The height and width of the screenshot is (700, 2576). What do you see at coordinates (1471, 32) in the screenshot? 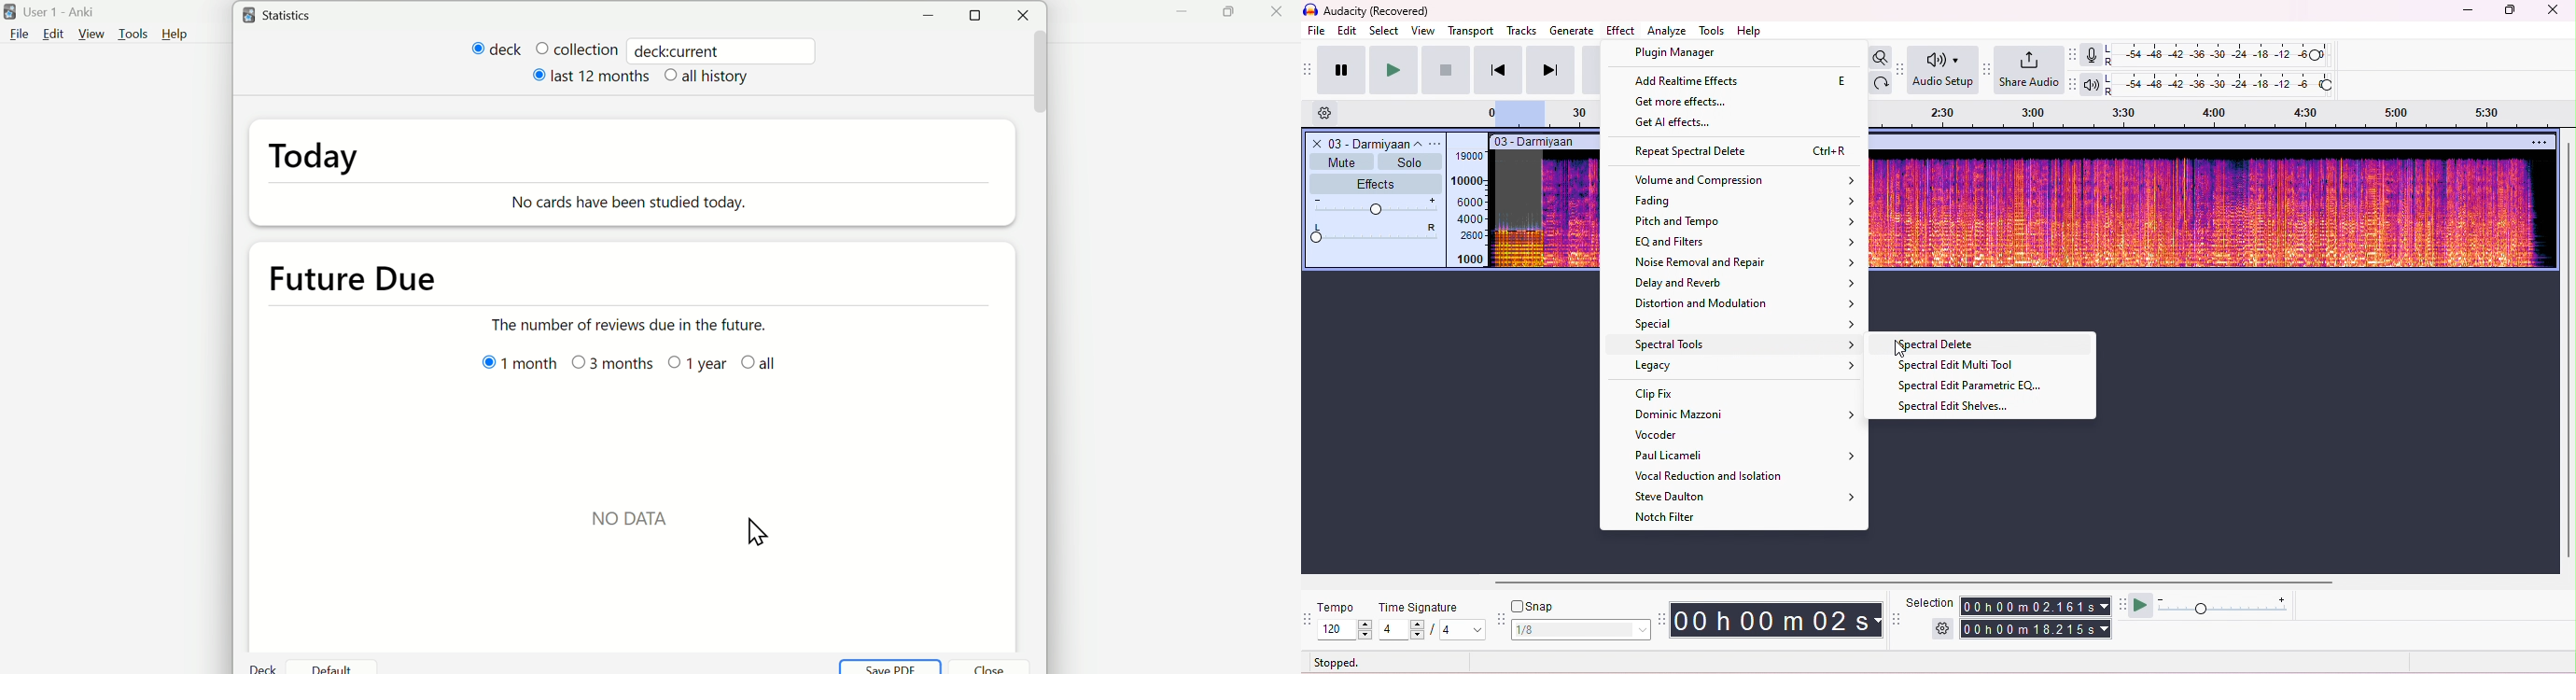
I see `transport` at bounding box center [1471, 32].